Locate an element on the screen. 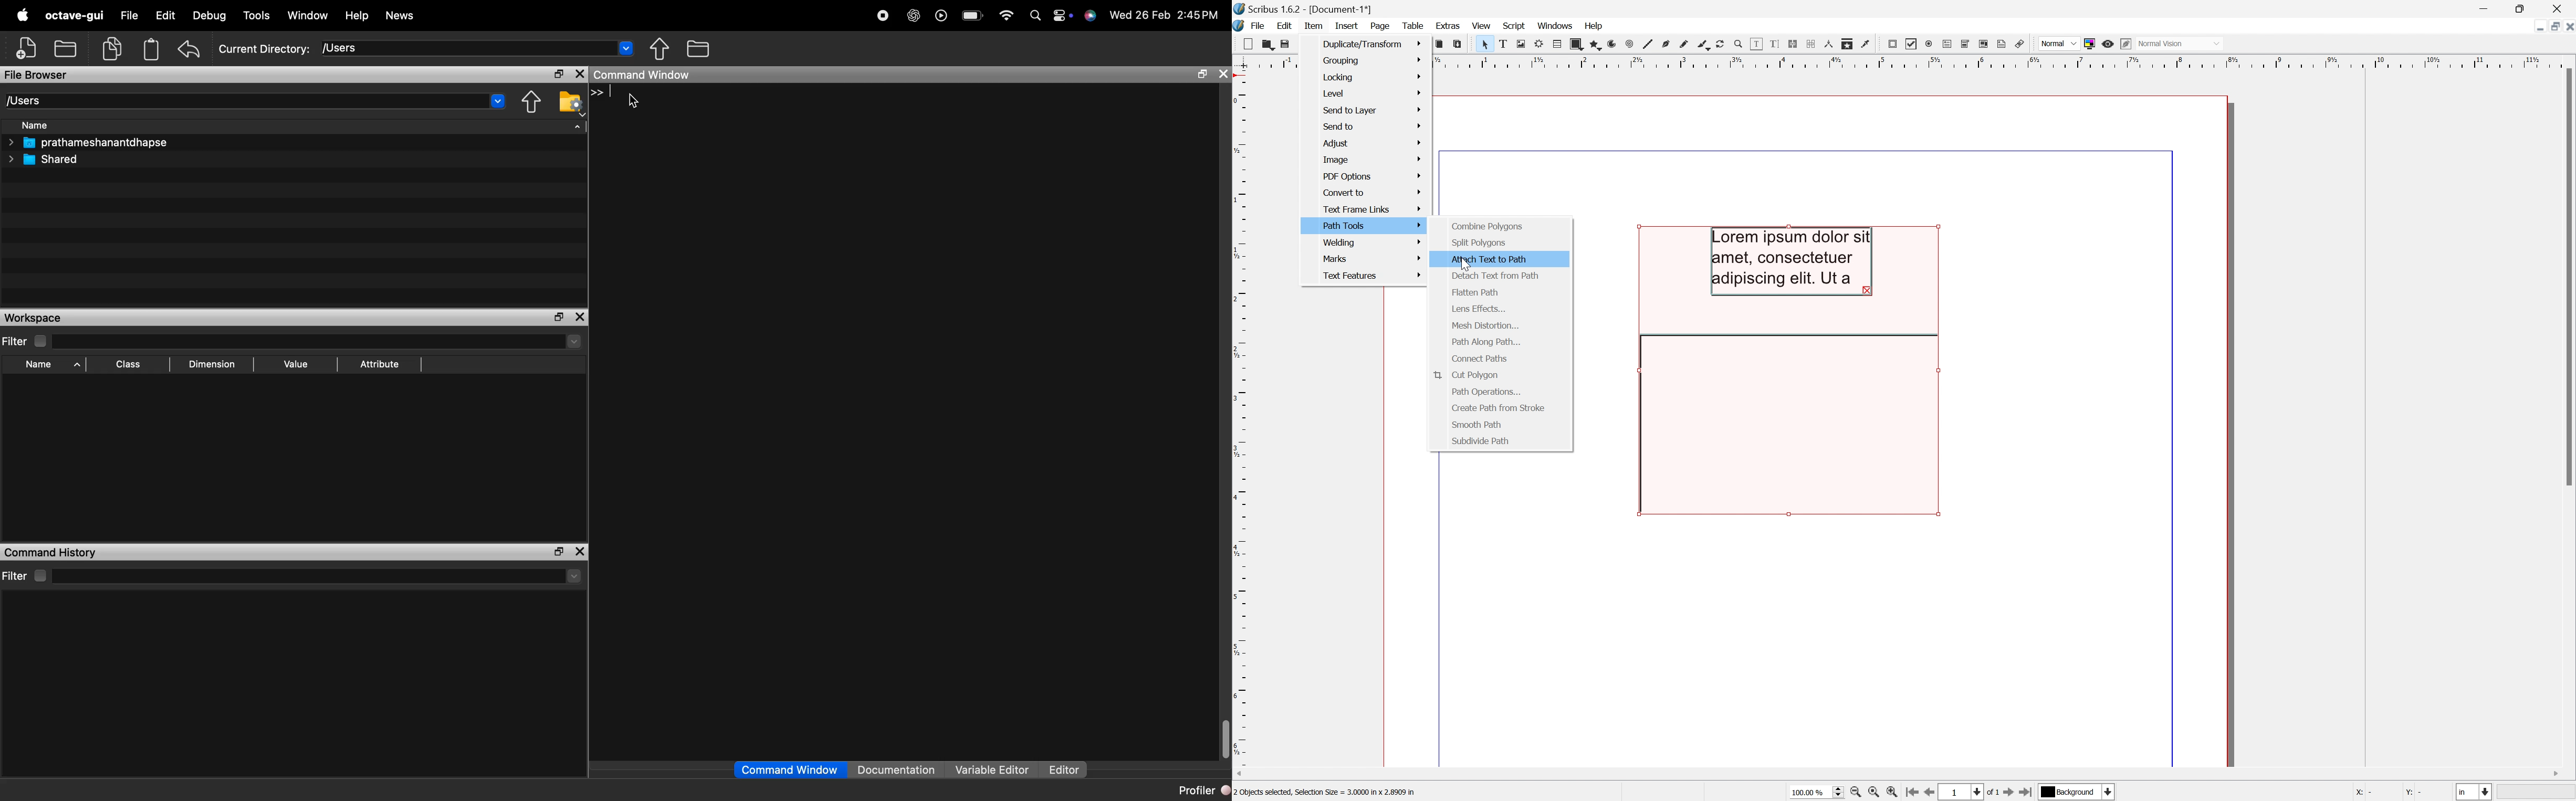  PDF list box is located at coordinates (1984, 44).